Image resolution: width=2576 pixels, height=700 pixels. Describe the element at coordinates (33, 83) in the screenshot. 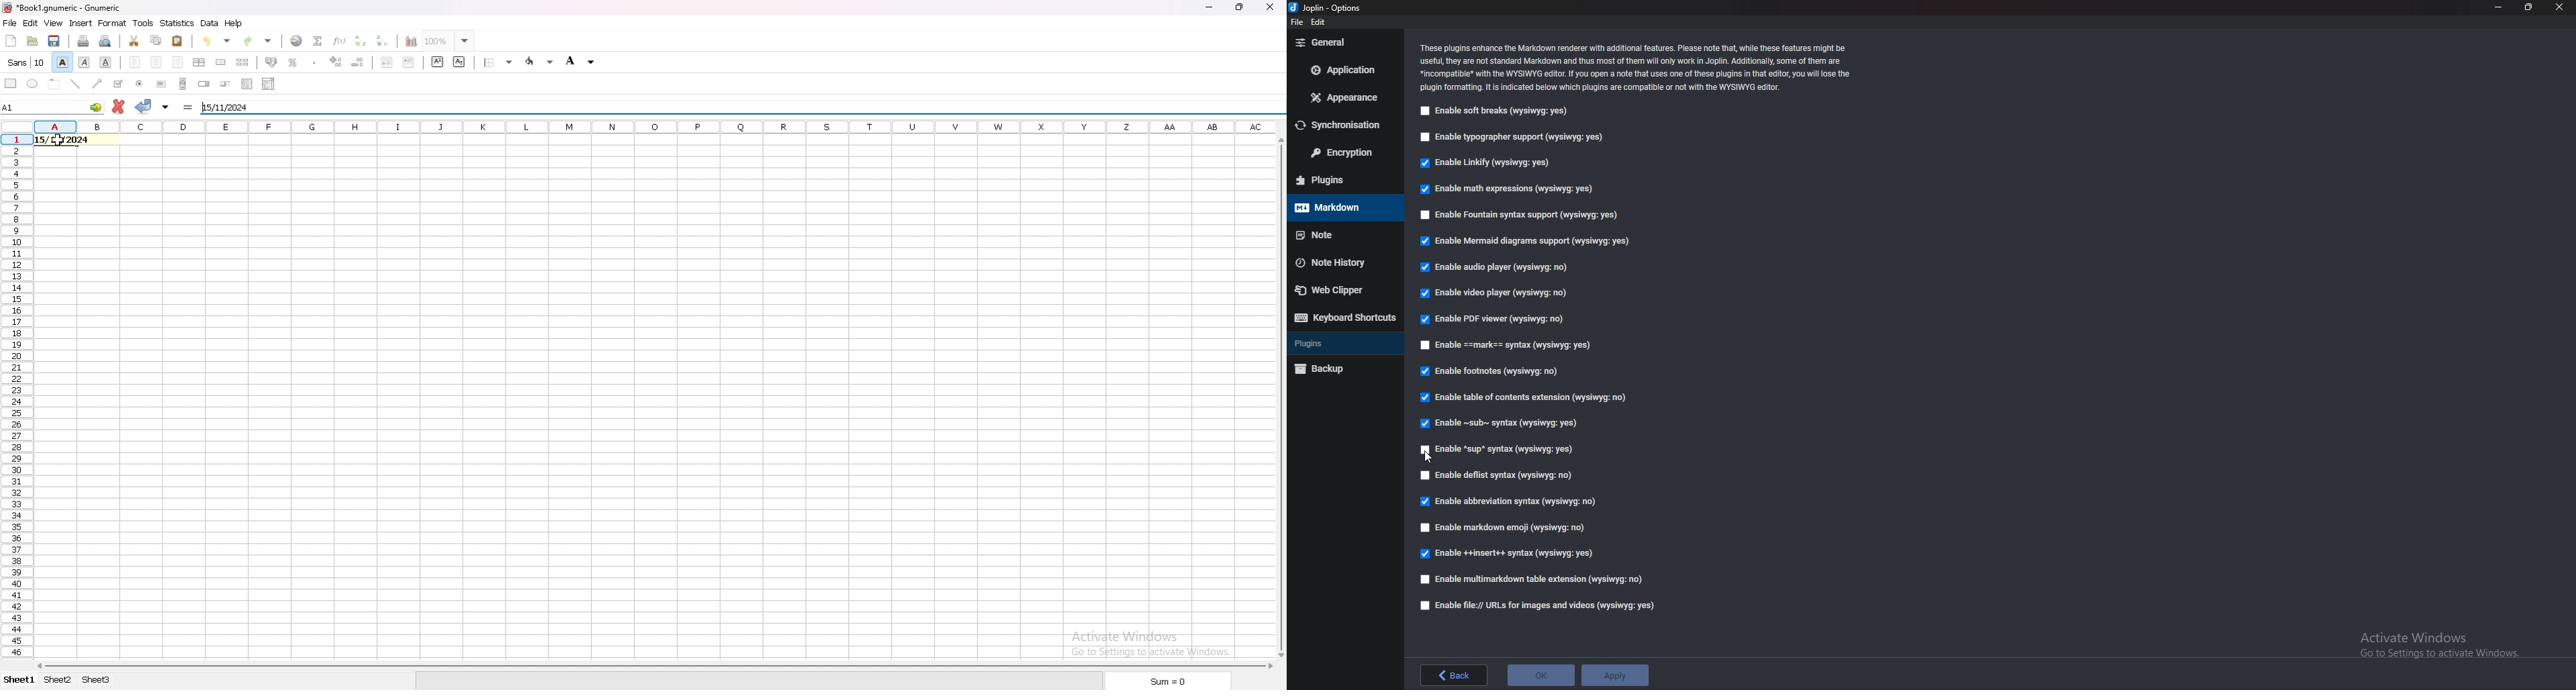

I see `ellipse` at that location.